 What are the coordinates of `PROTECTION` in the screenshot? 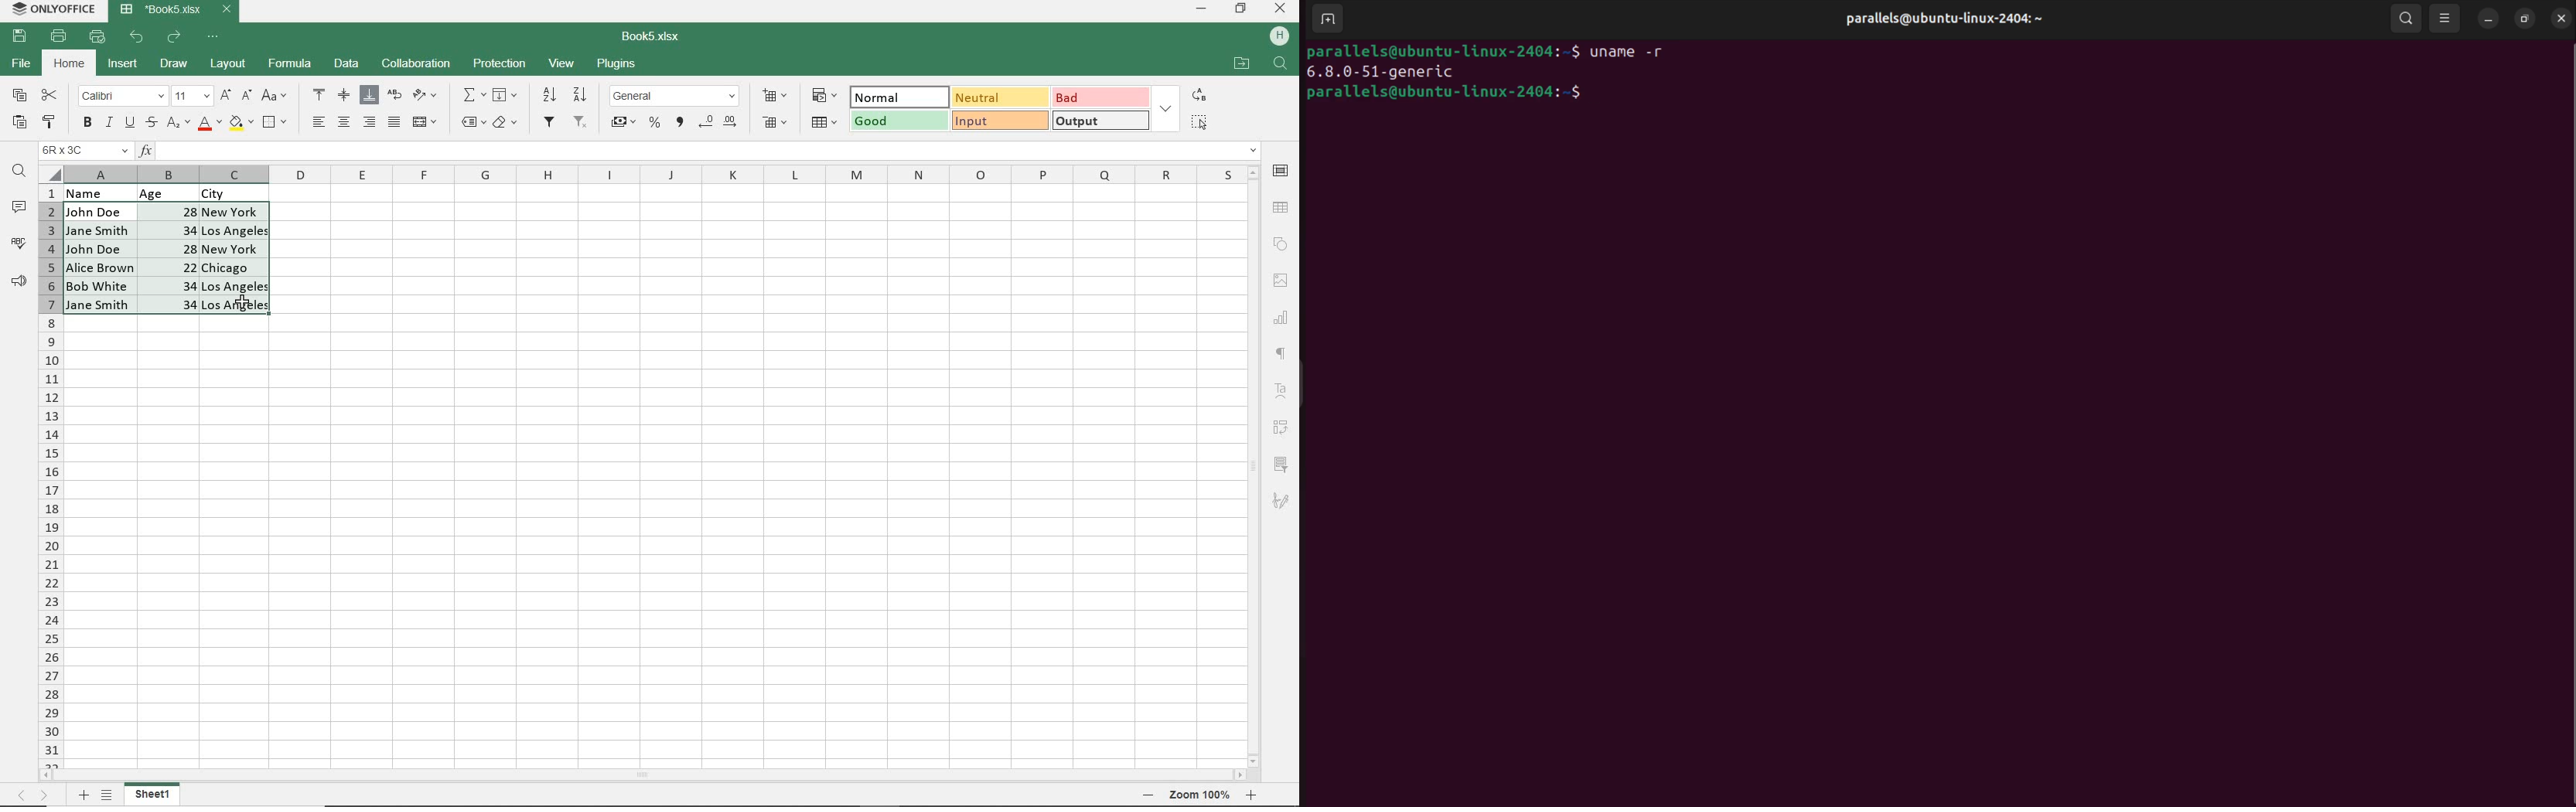 It's located at (500, 63).